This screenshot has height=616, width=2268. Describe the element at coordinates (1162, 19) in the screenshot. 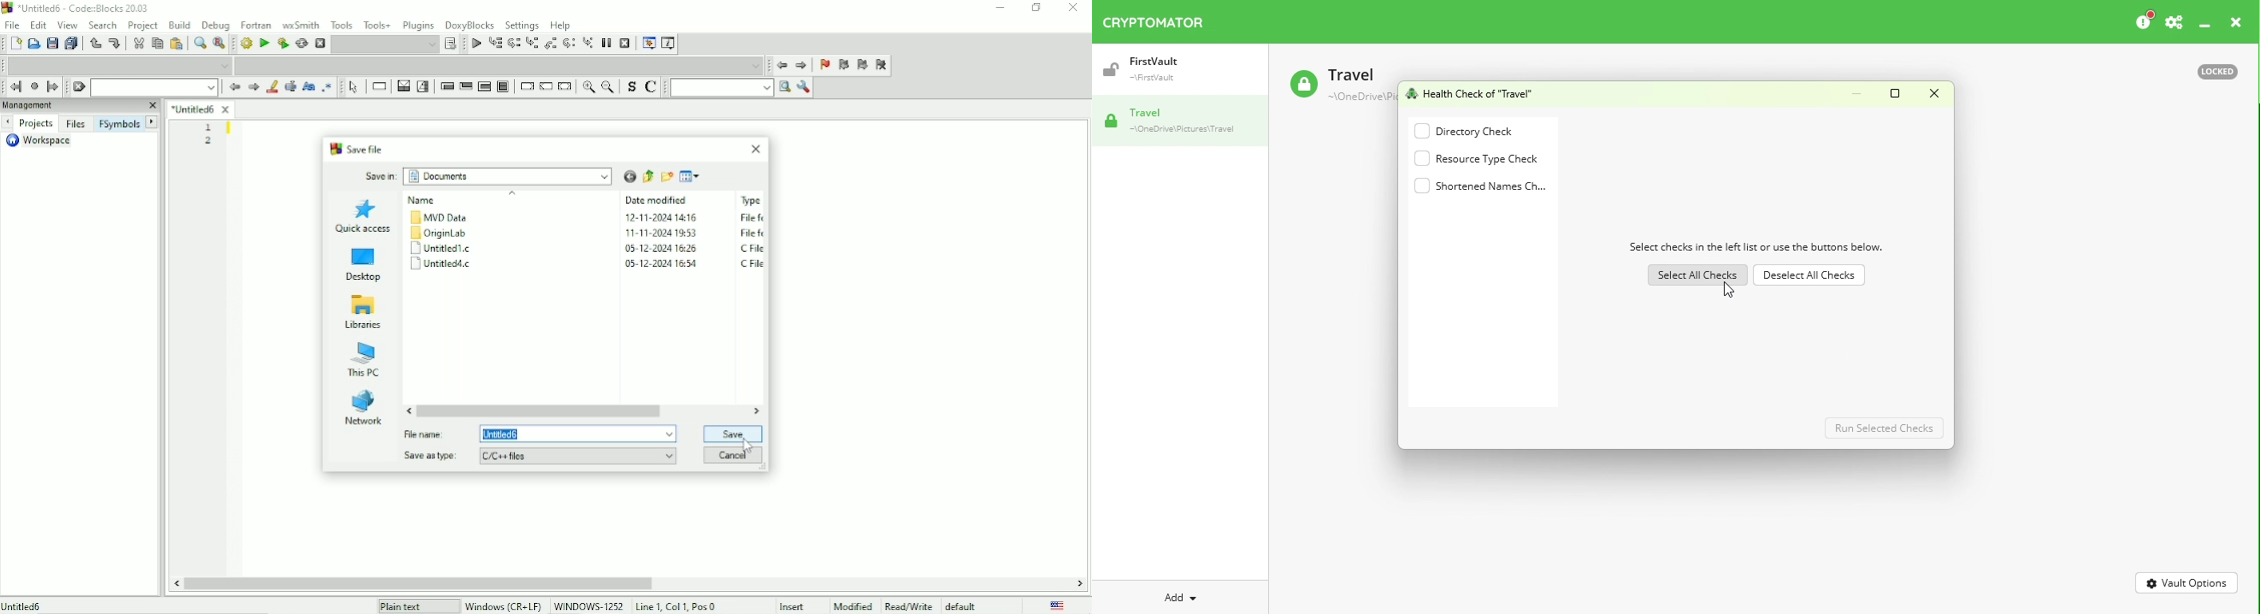

I see `Cryptomator icon` at that location.